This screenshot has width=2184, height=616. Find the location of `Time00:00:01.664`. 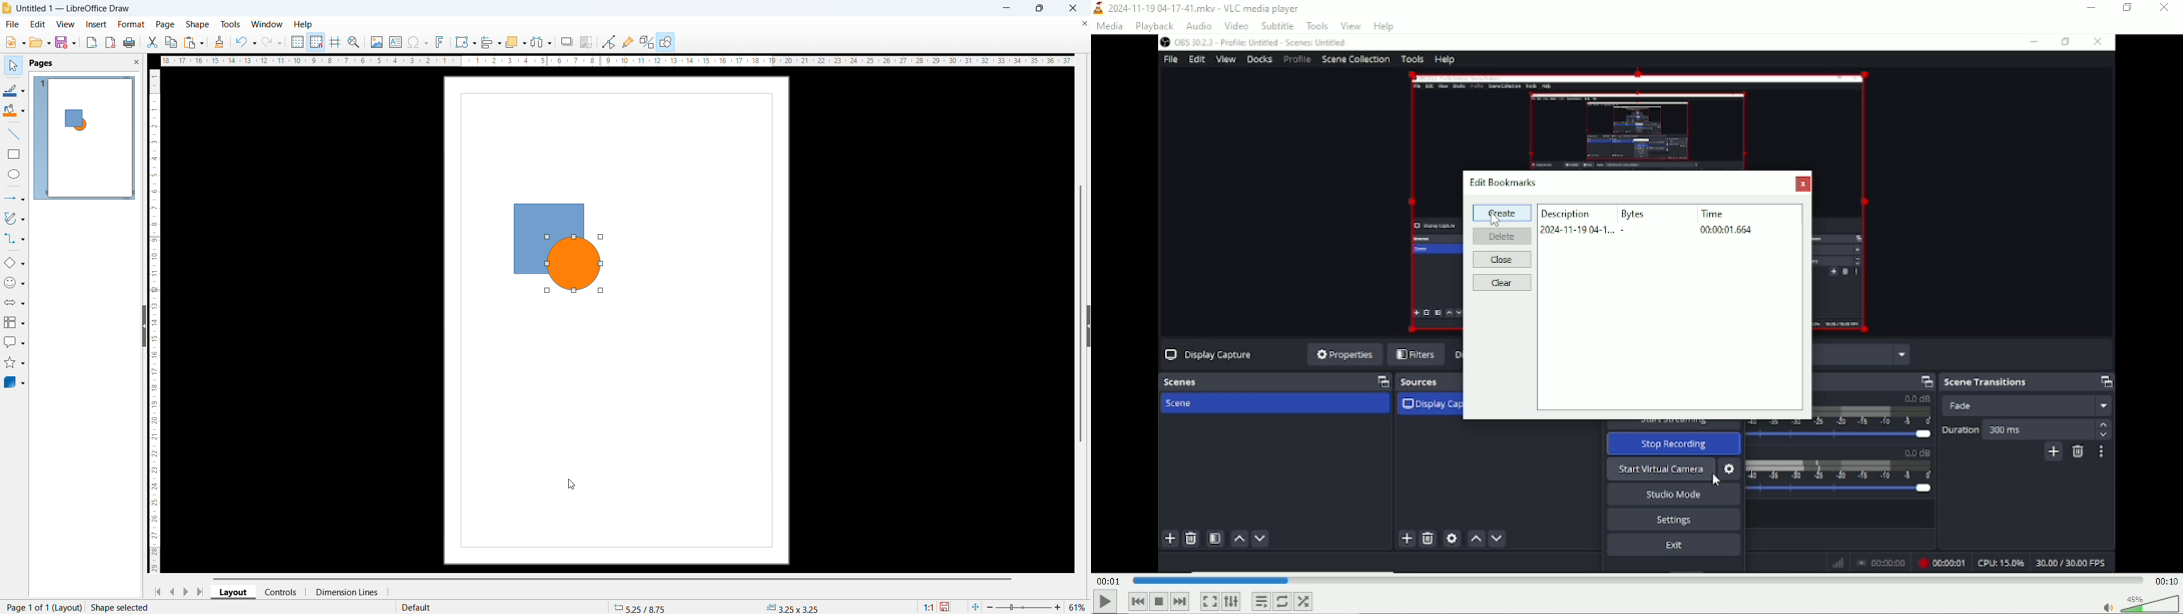

Time00:00:01.664 is located at coordinates (1726, 230).